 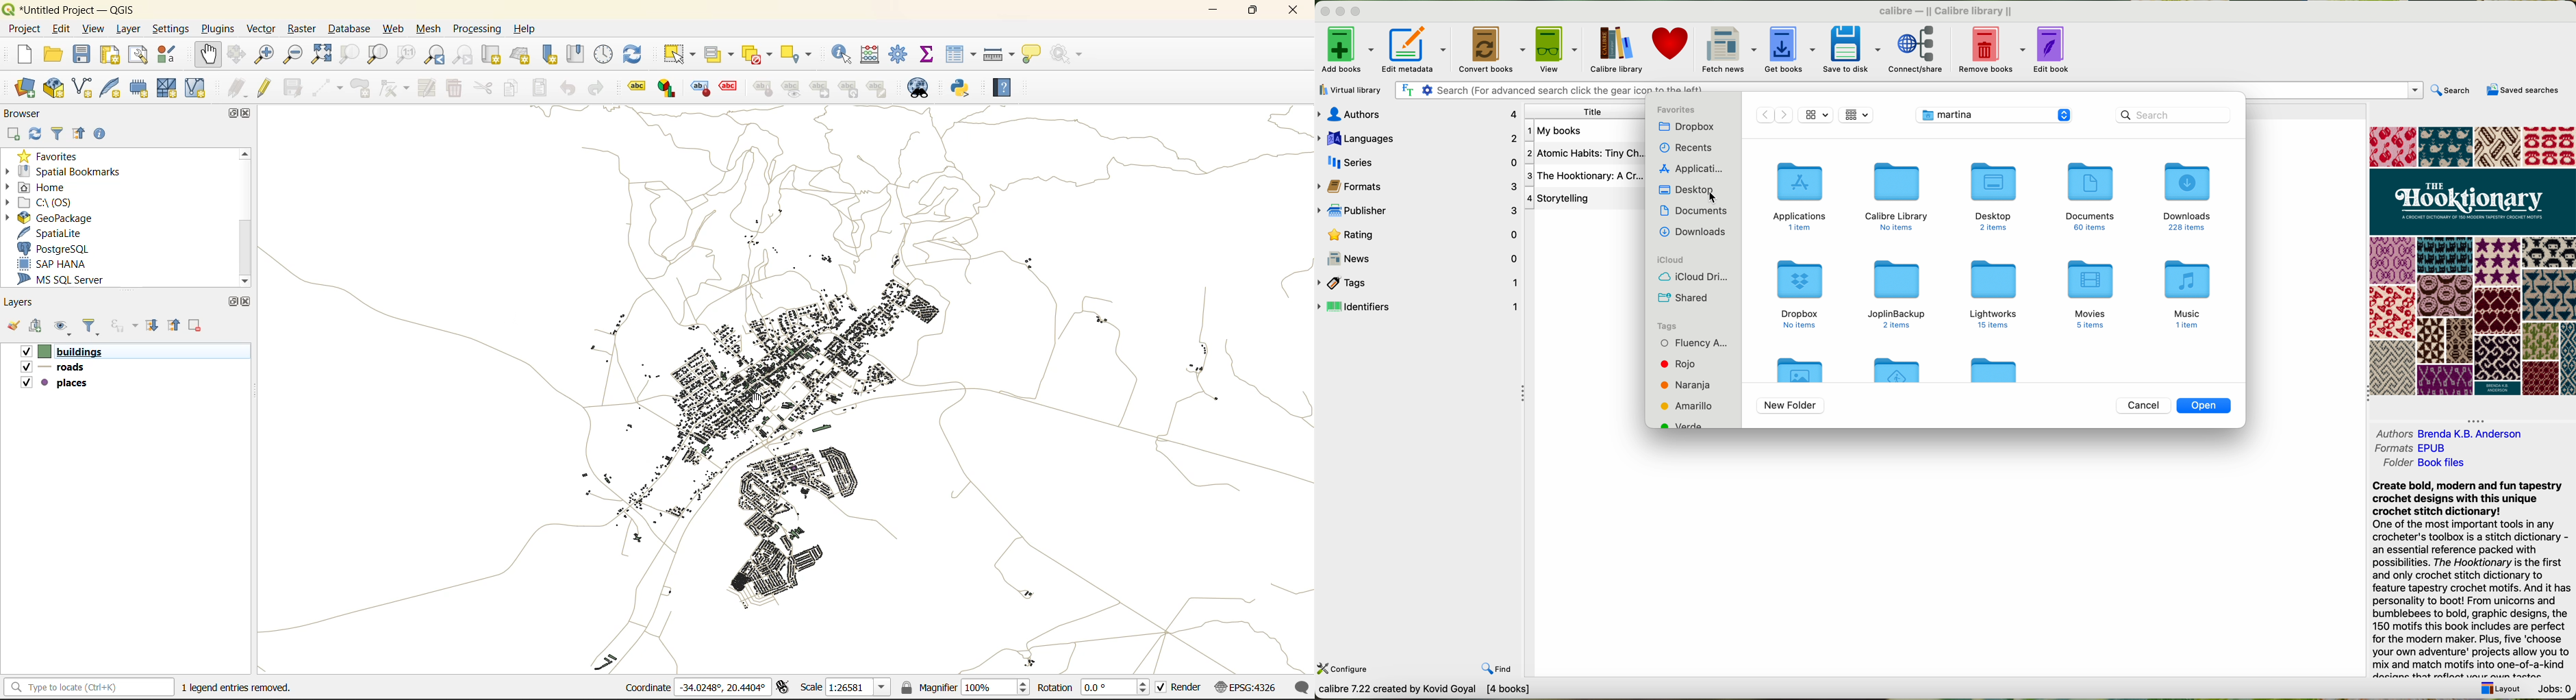 What do you see at coordinates (60, 248) in the screenshot?
I see `postgresql` at bounding box center [60, 248].